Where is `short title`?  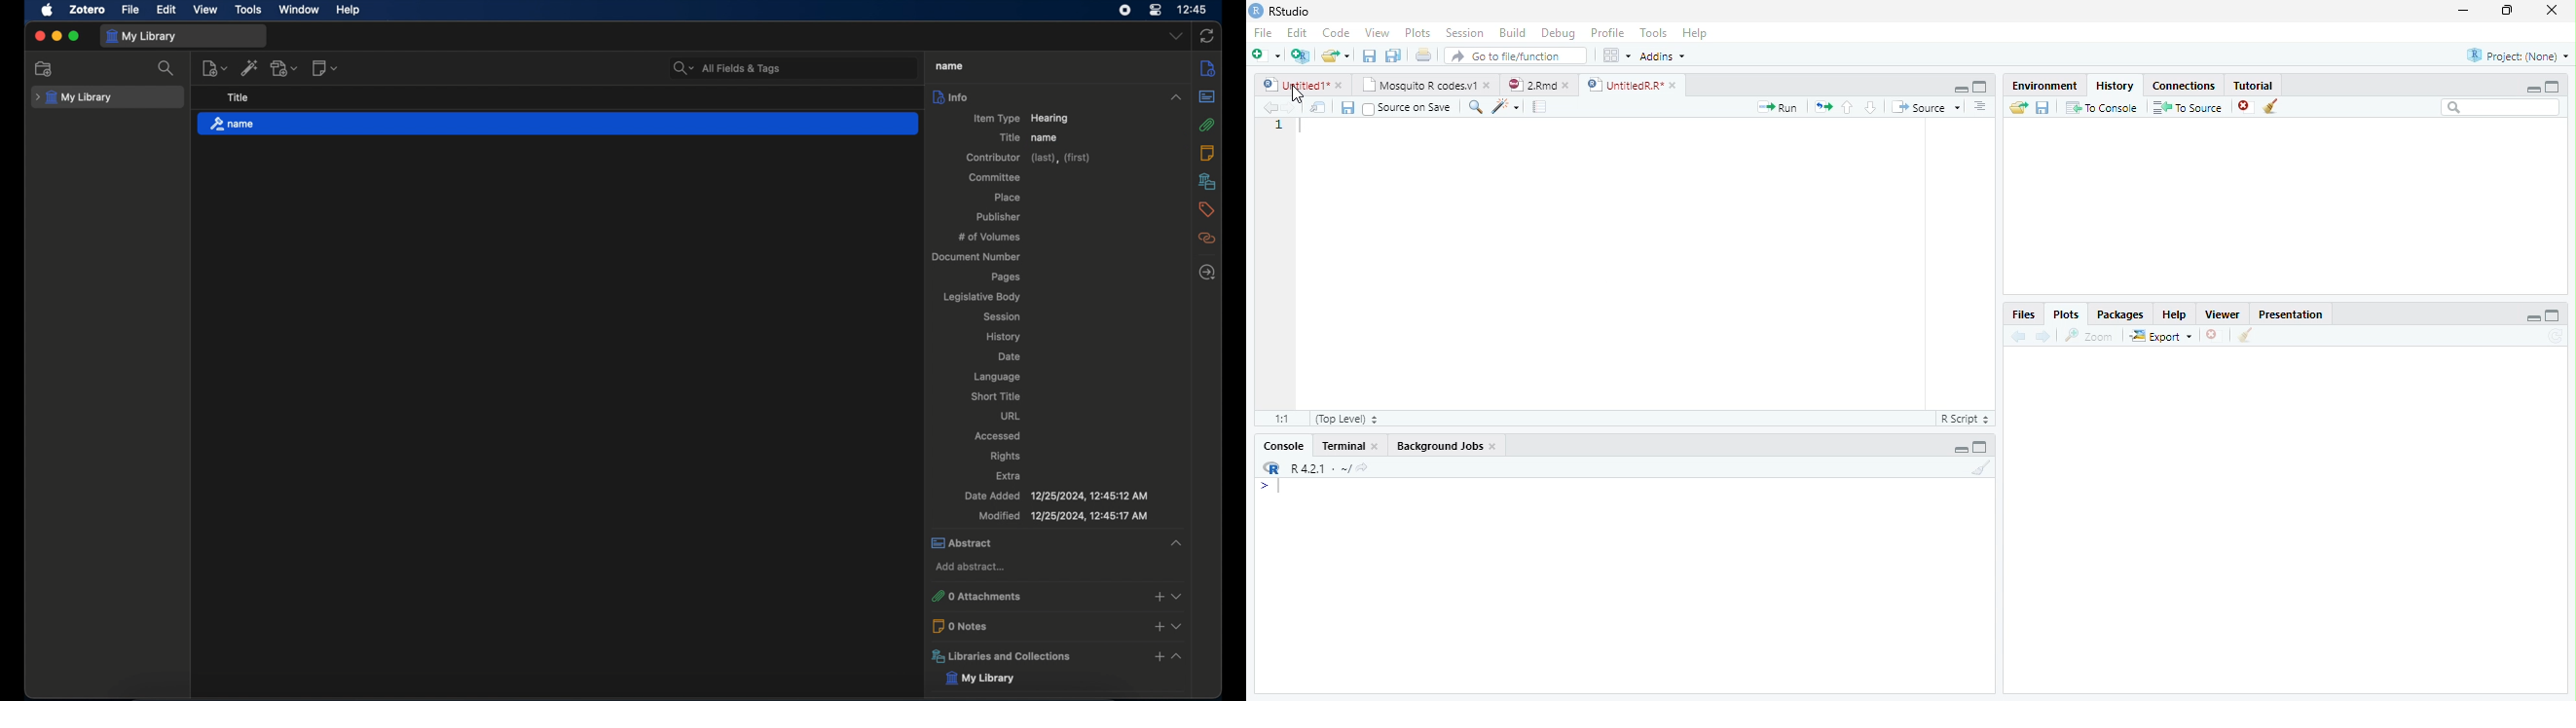 short title is located at coordinates (996, 396).